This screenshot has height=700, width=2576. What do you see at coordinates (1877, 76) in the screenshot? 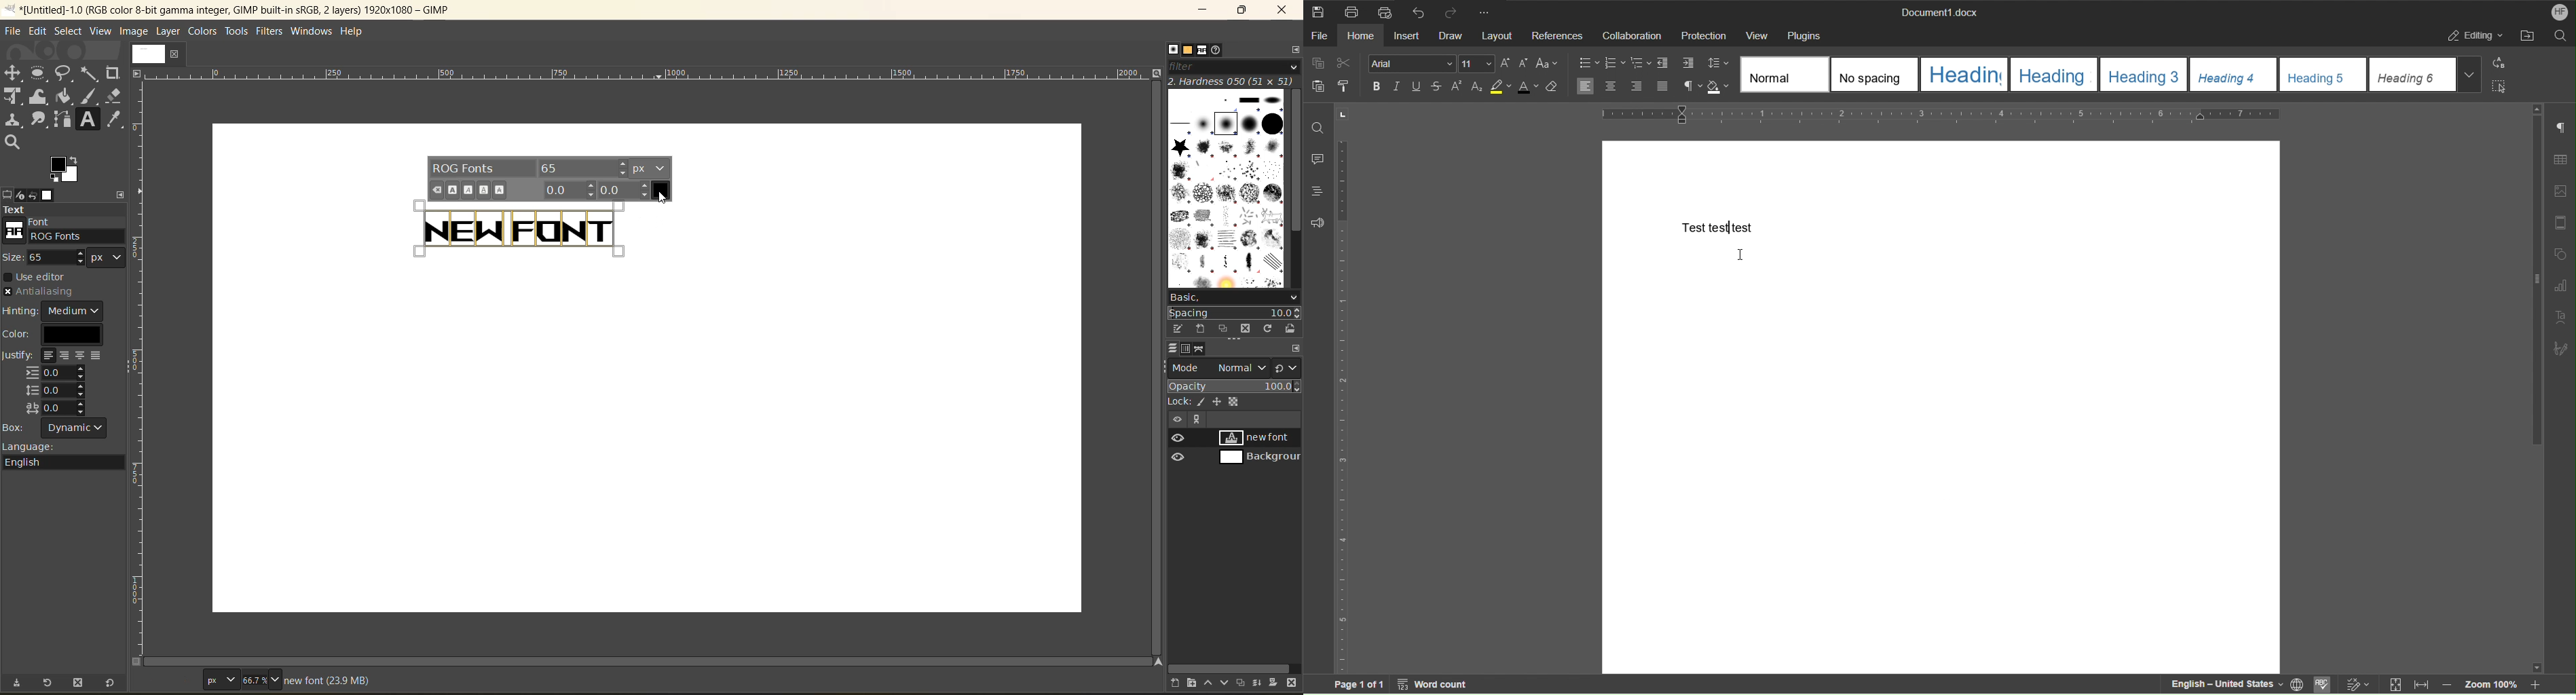
I see `No Spacing` at bounding box center [1877, 76].